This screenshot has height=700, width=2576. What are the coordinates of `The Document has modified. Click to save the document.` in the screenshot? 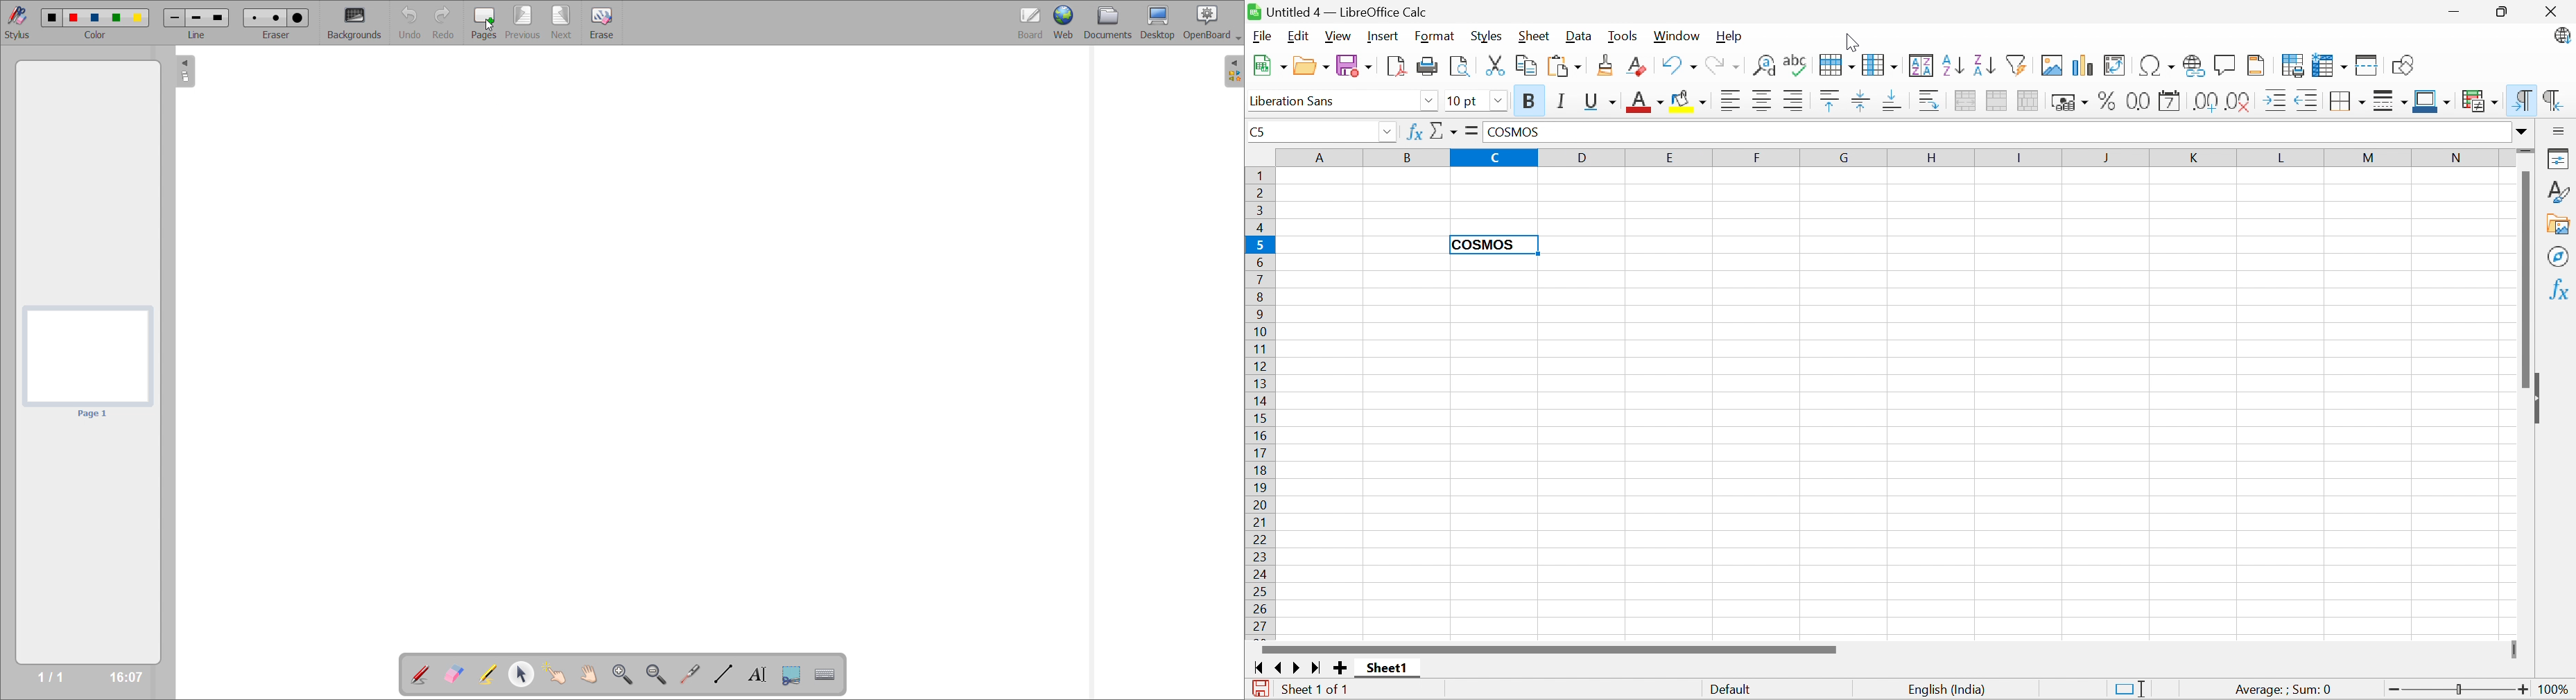 It's located at (1259, 689).